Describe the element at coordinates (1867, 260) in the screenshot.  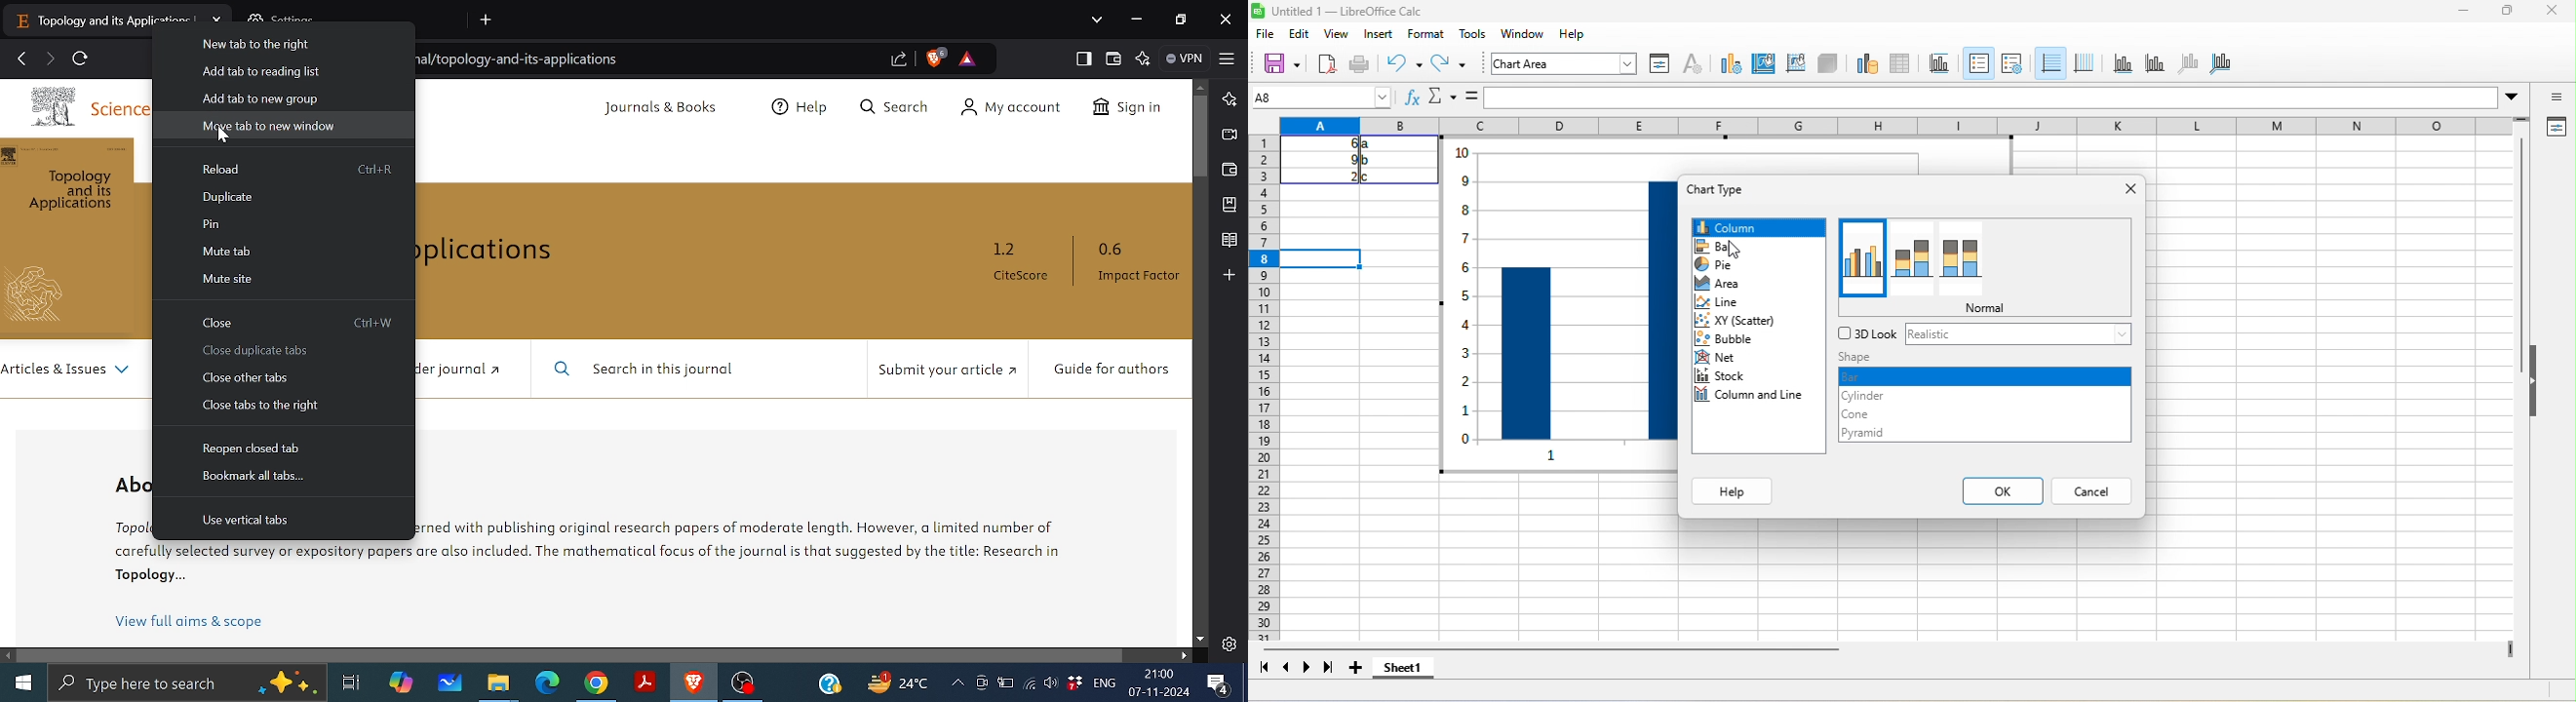
I see `normal` at that location.